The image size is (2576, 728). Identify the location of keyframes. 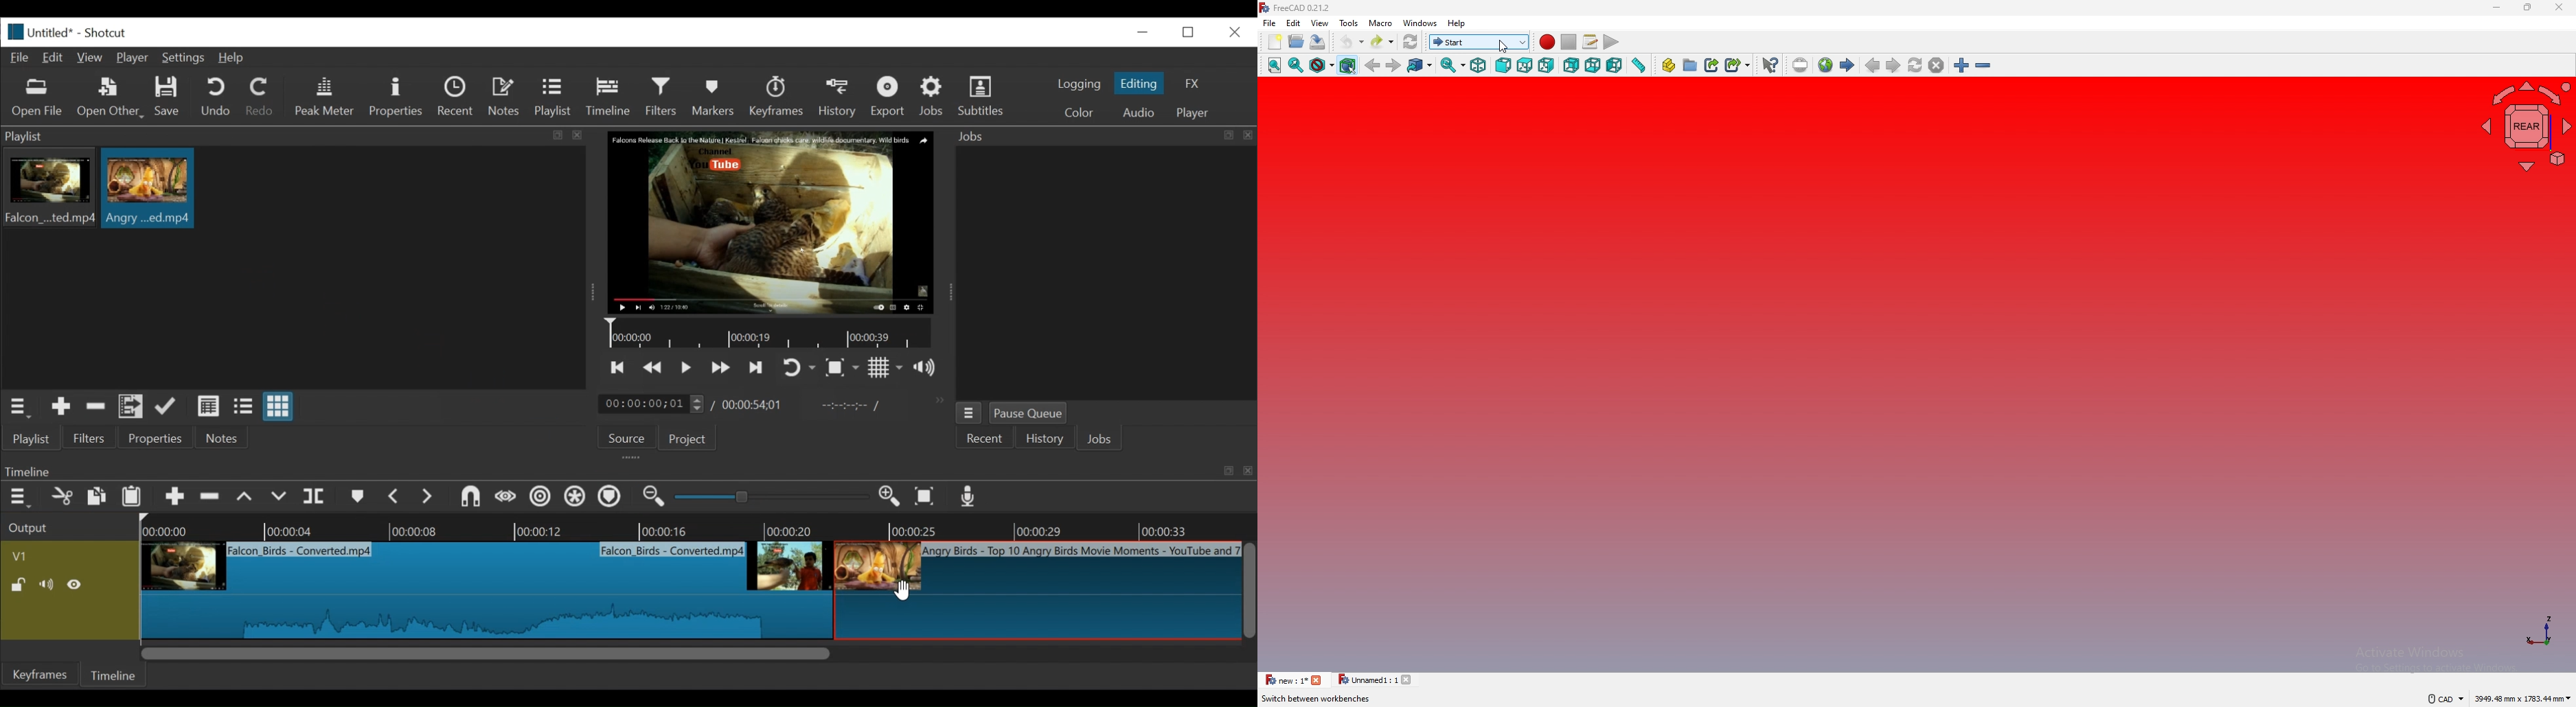
(777, 98).